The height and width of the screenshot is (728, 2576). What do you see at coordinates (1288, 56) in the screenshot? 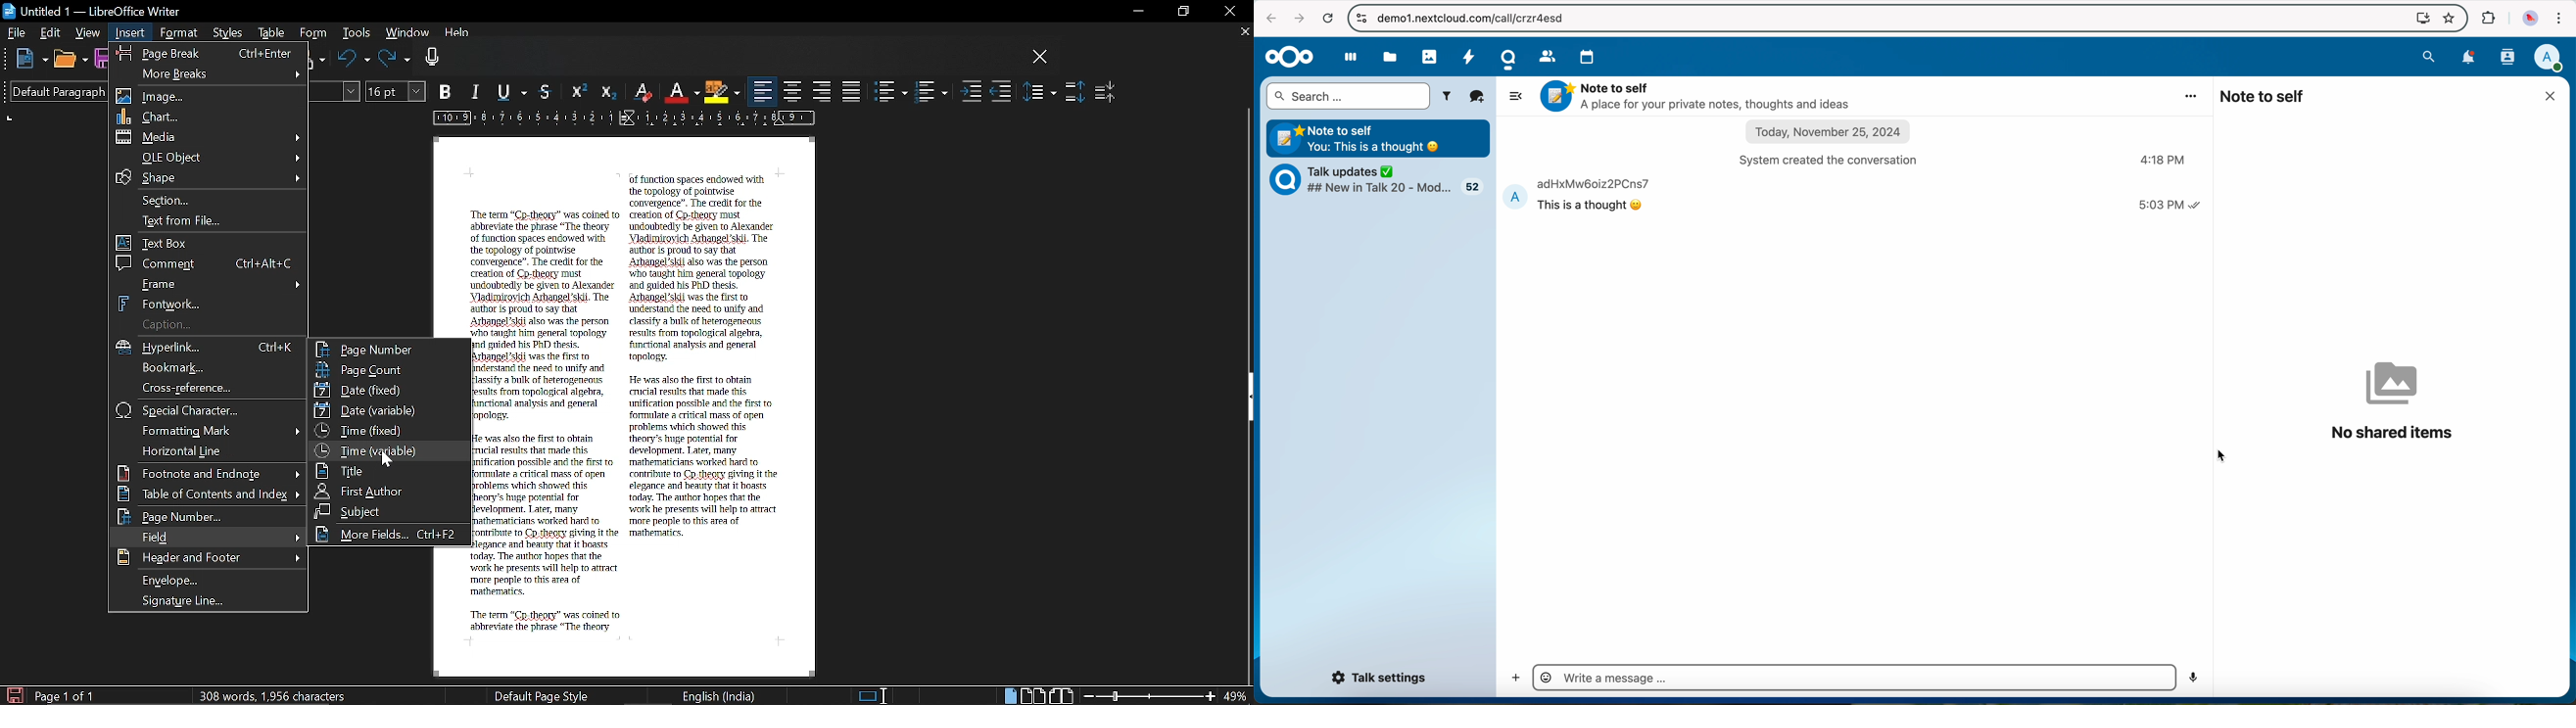
I see `Nextcloud logo` at bounding box center [1288, 56].